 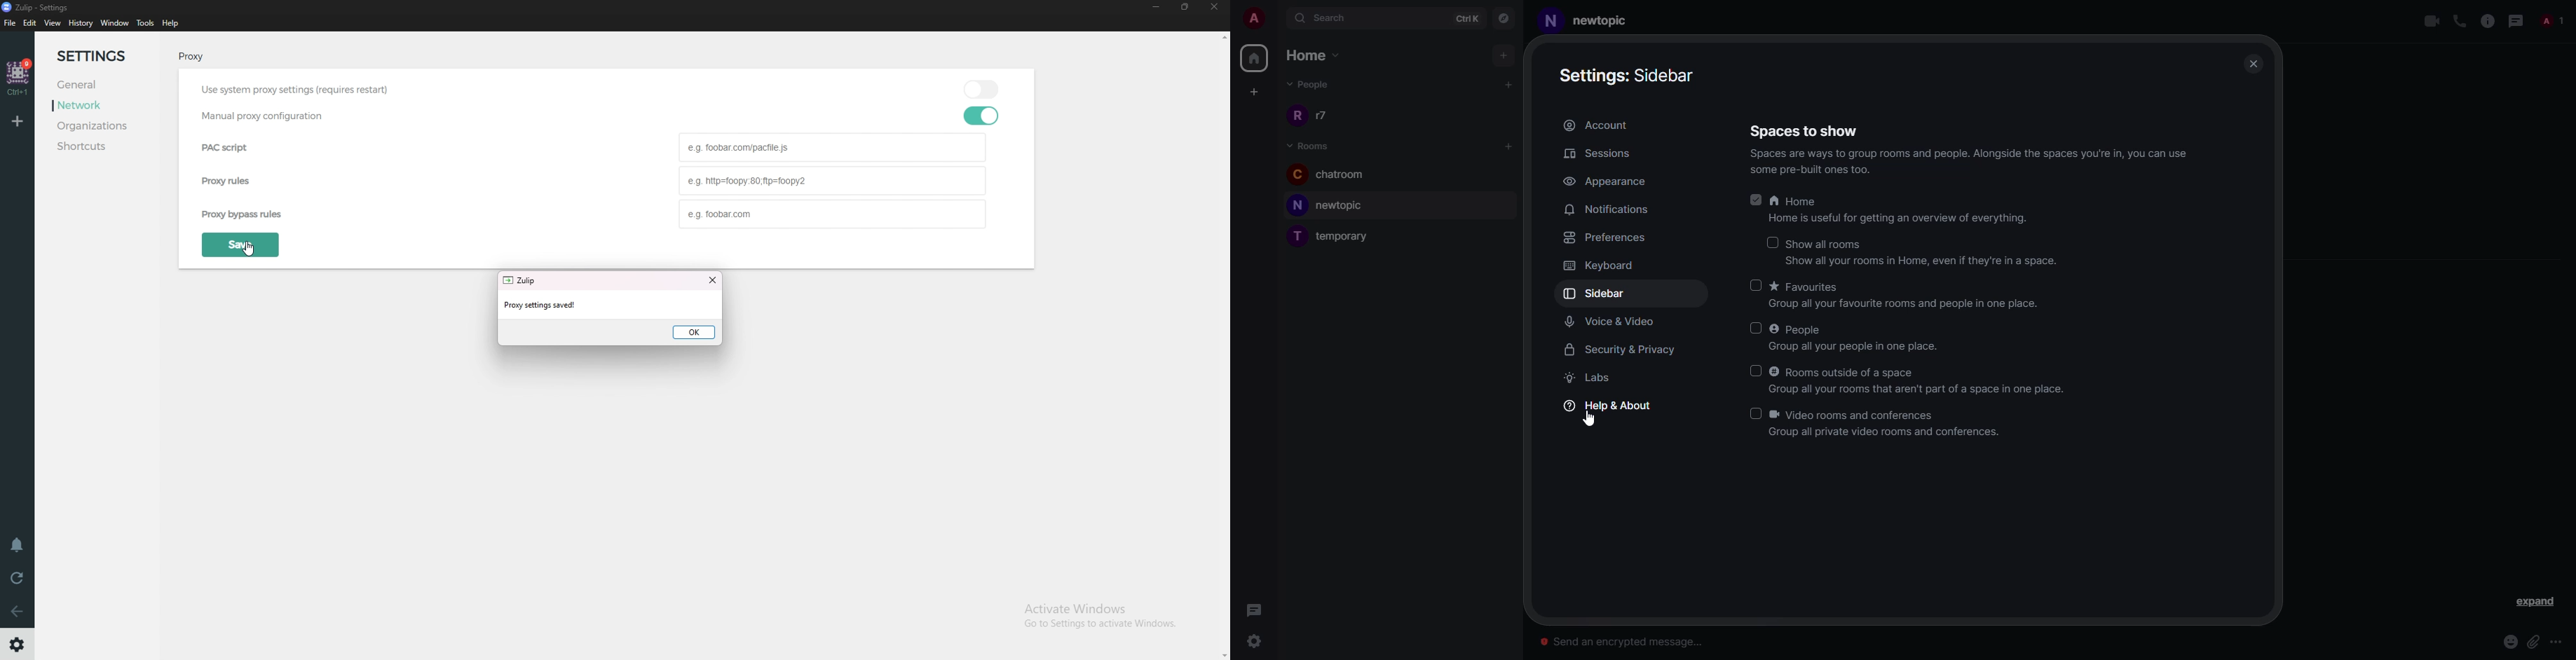 I want to click on expand, so click(x=1277, y=18).